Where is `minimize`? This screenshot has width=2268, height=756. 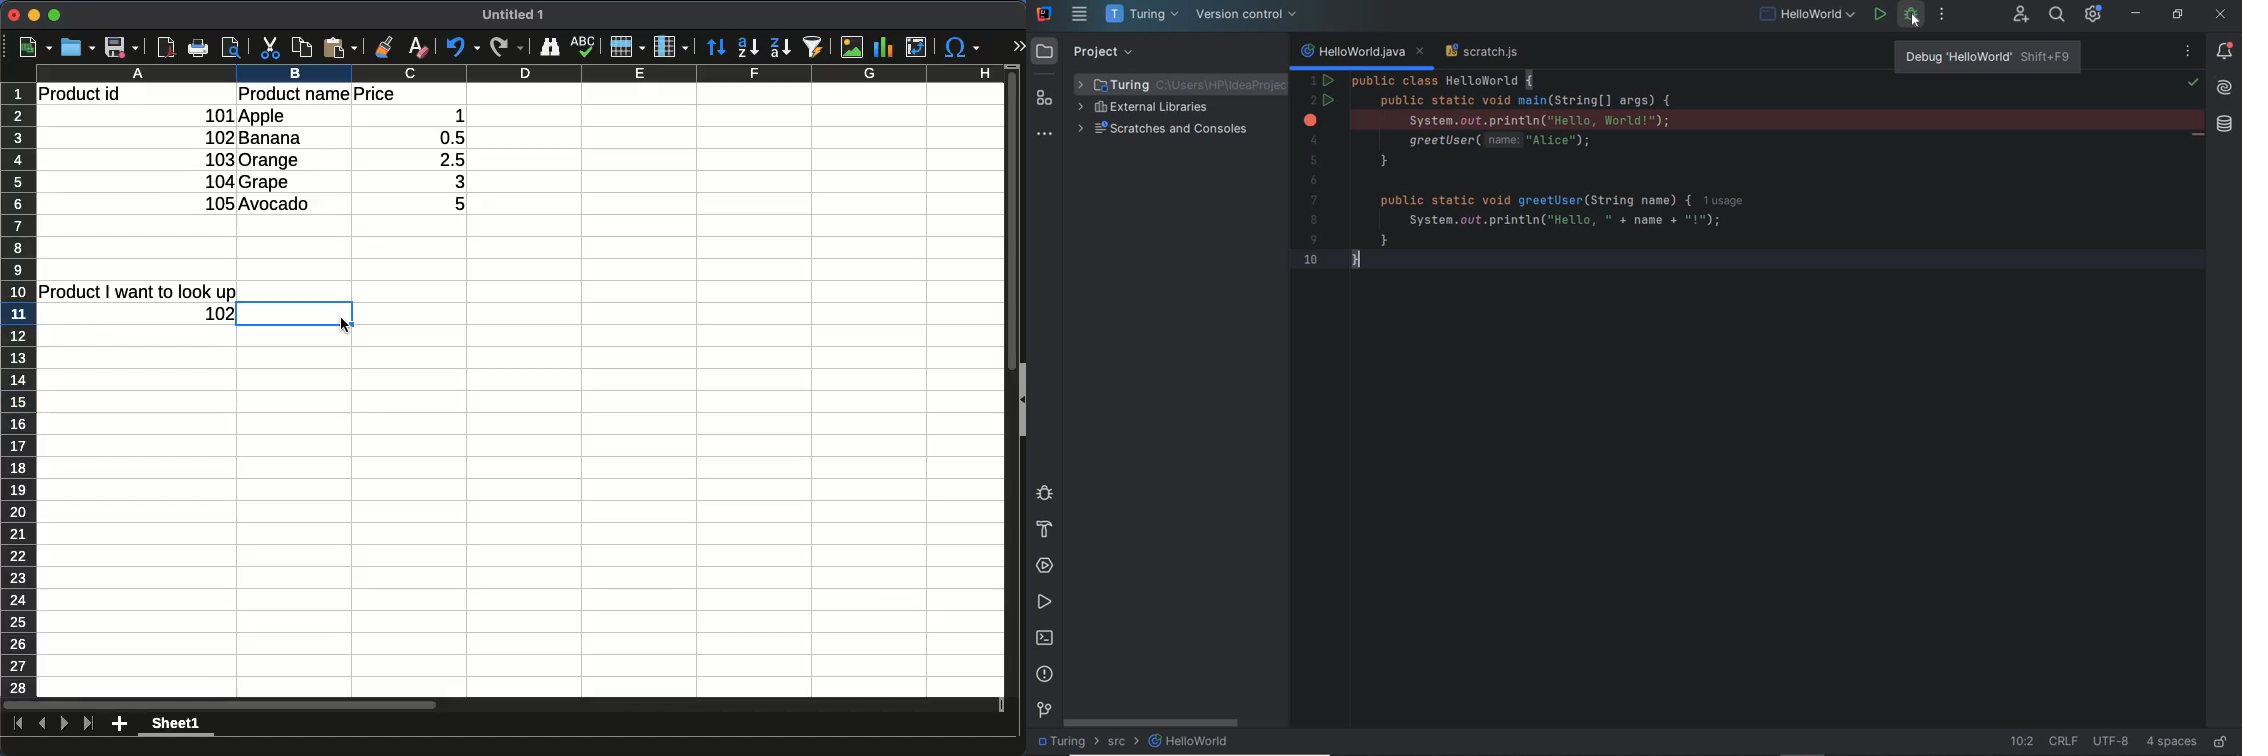
minimize is located at coordinates (2137, 14).